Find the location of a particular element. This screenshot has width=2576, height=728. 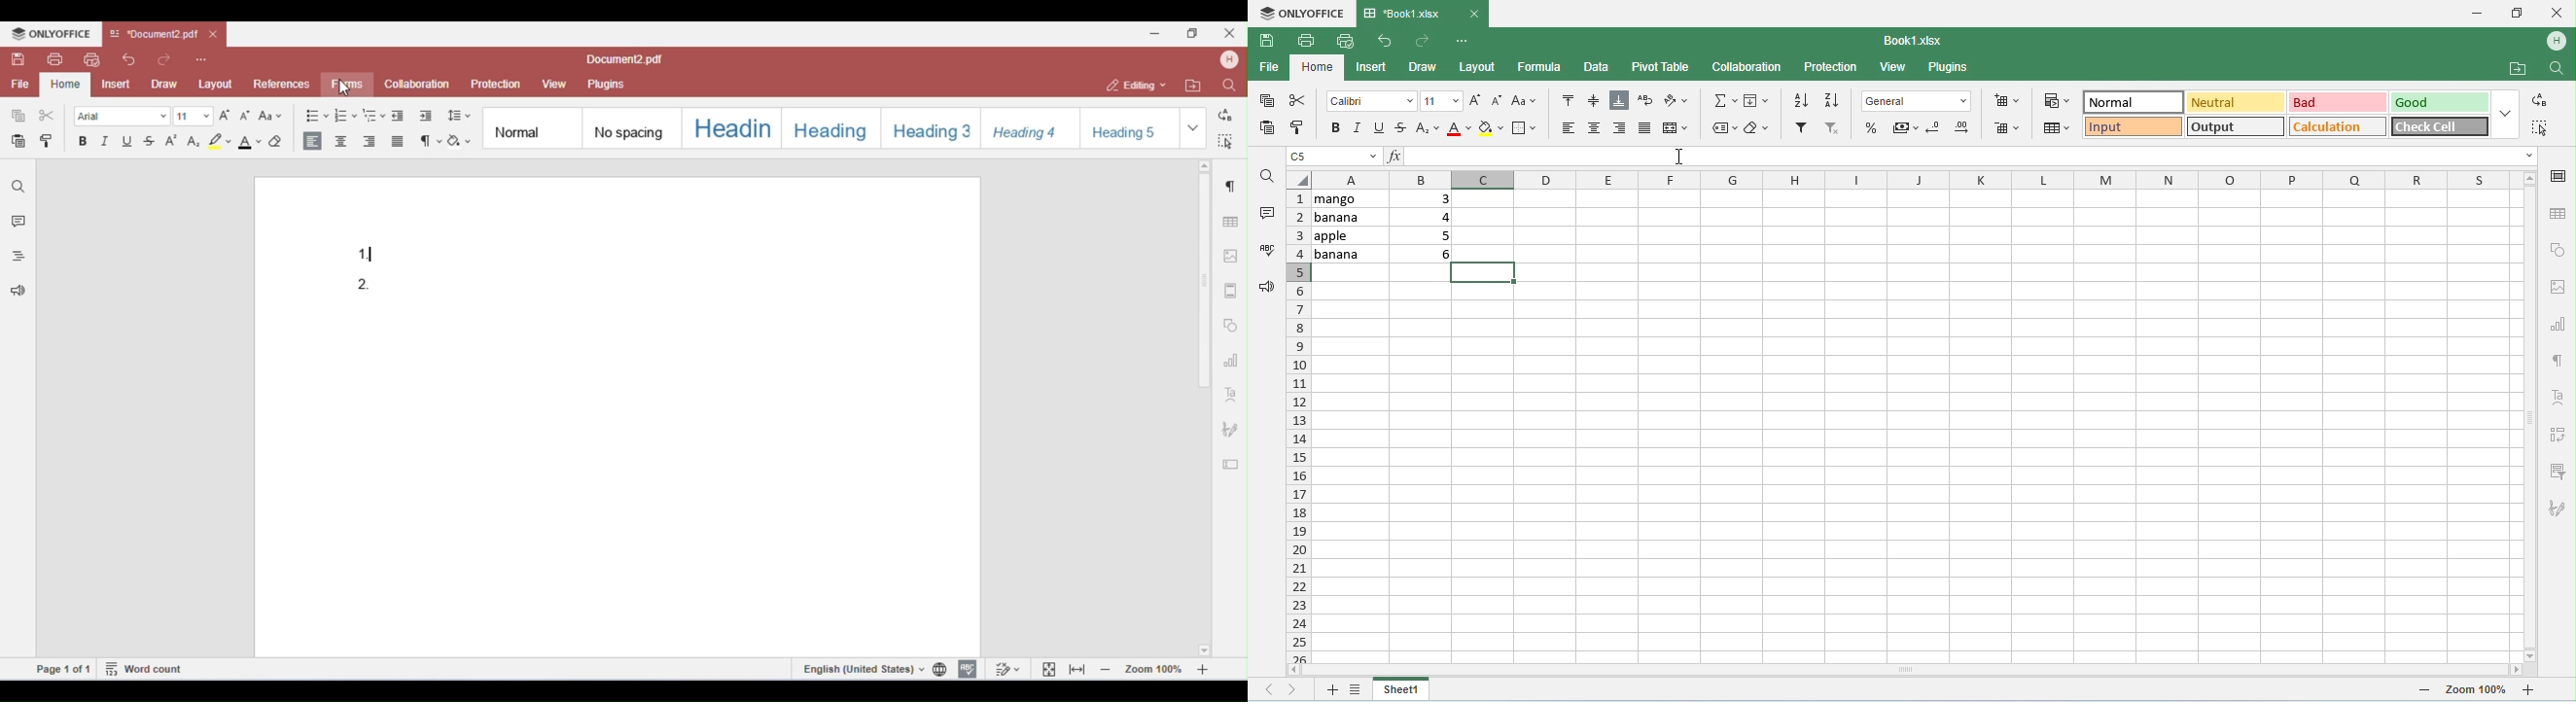

wrap text is located at coordinates (1645, 100).